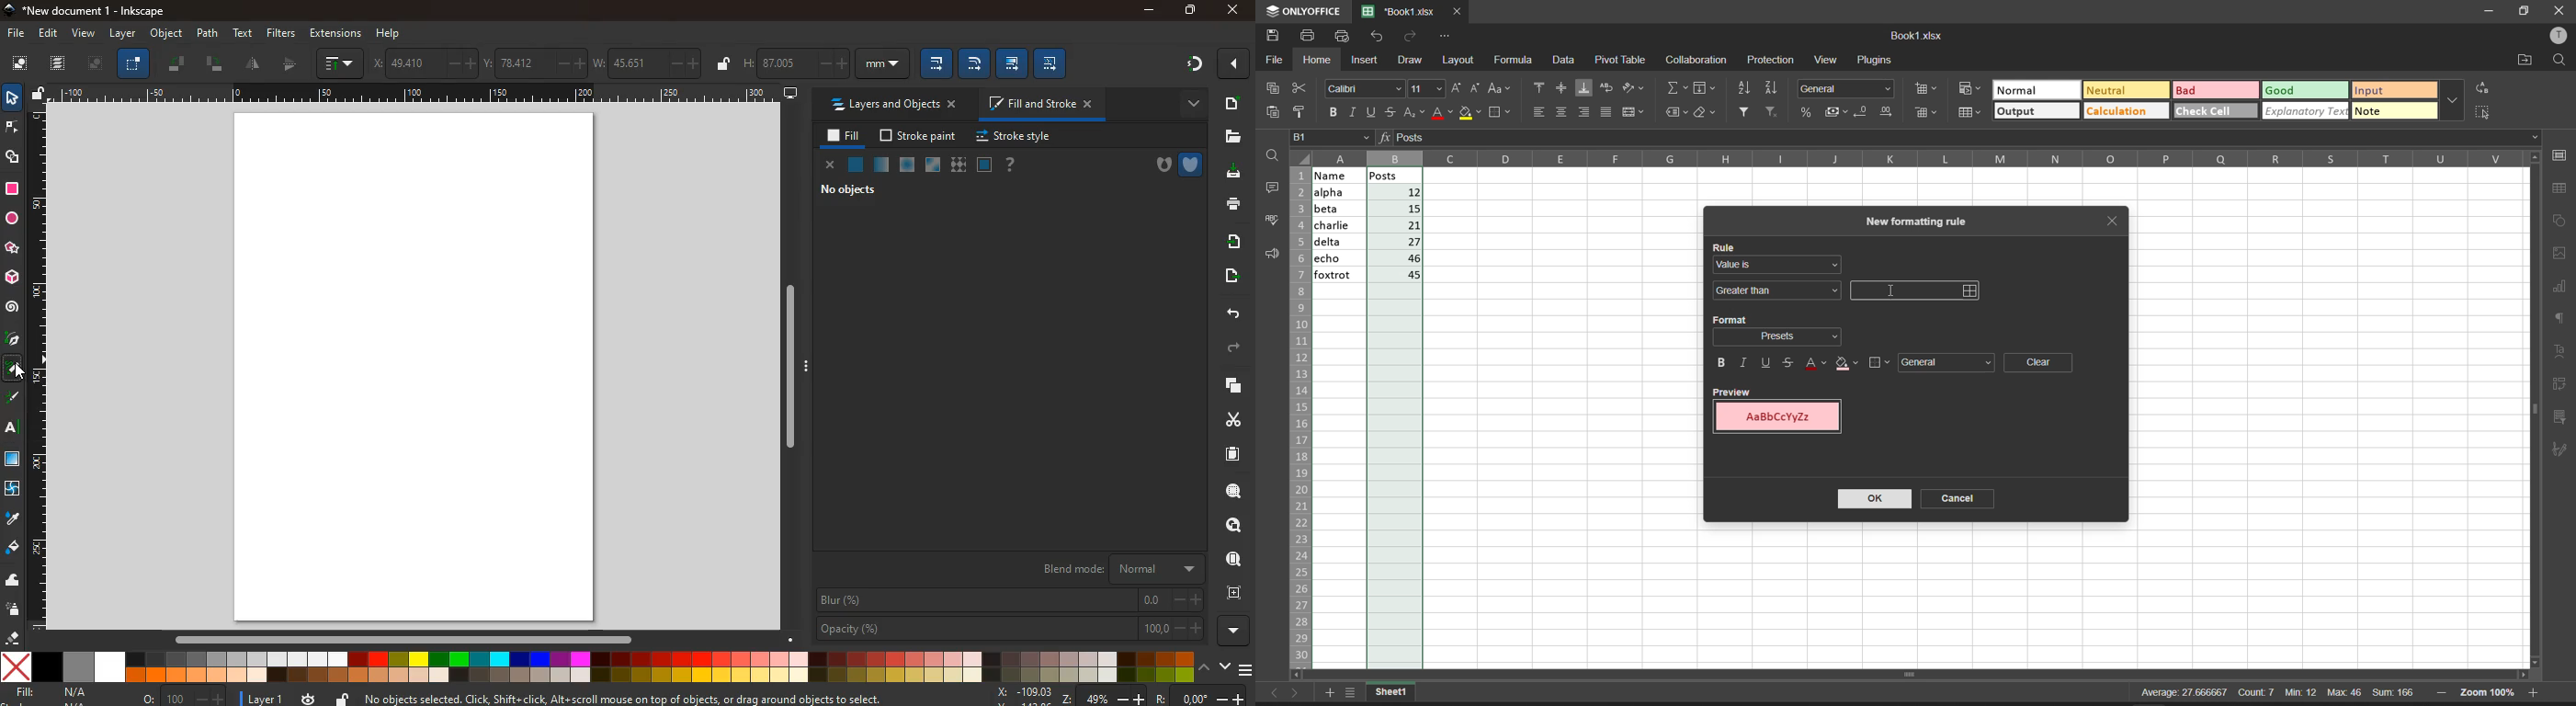 This screenshot has height=728, width=2576. Describe the element at coordinates (40, 95) in the screenshot. I see `unlock` at that location.